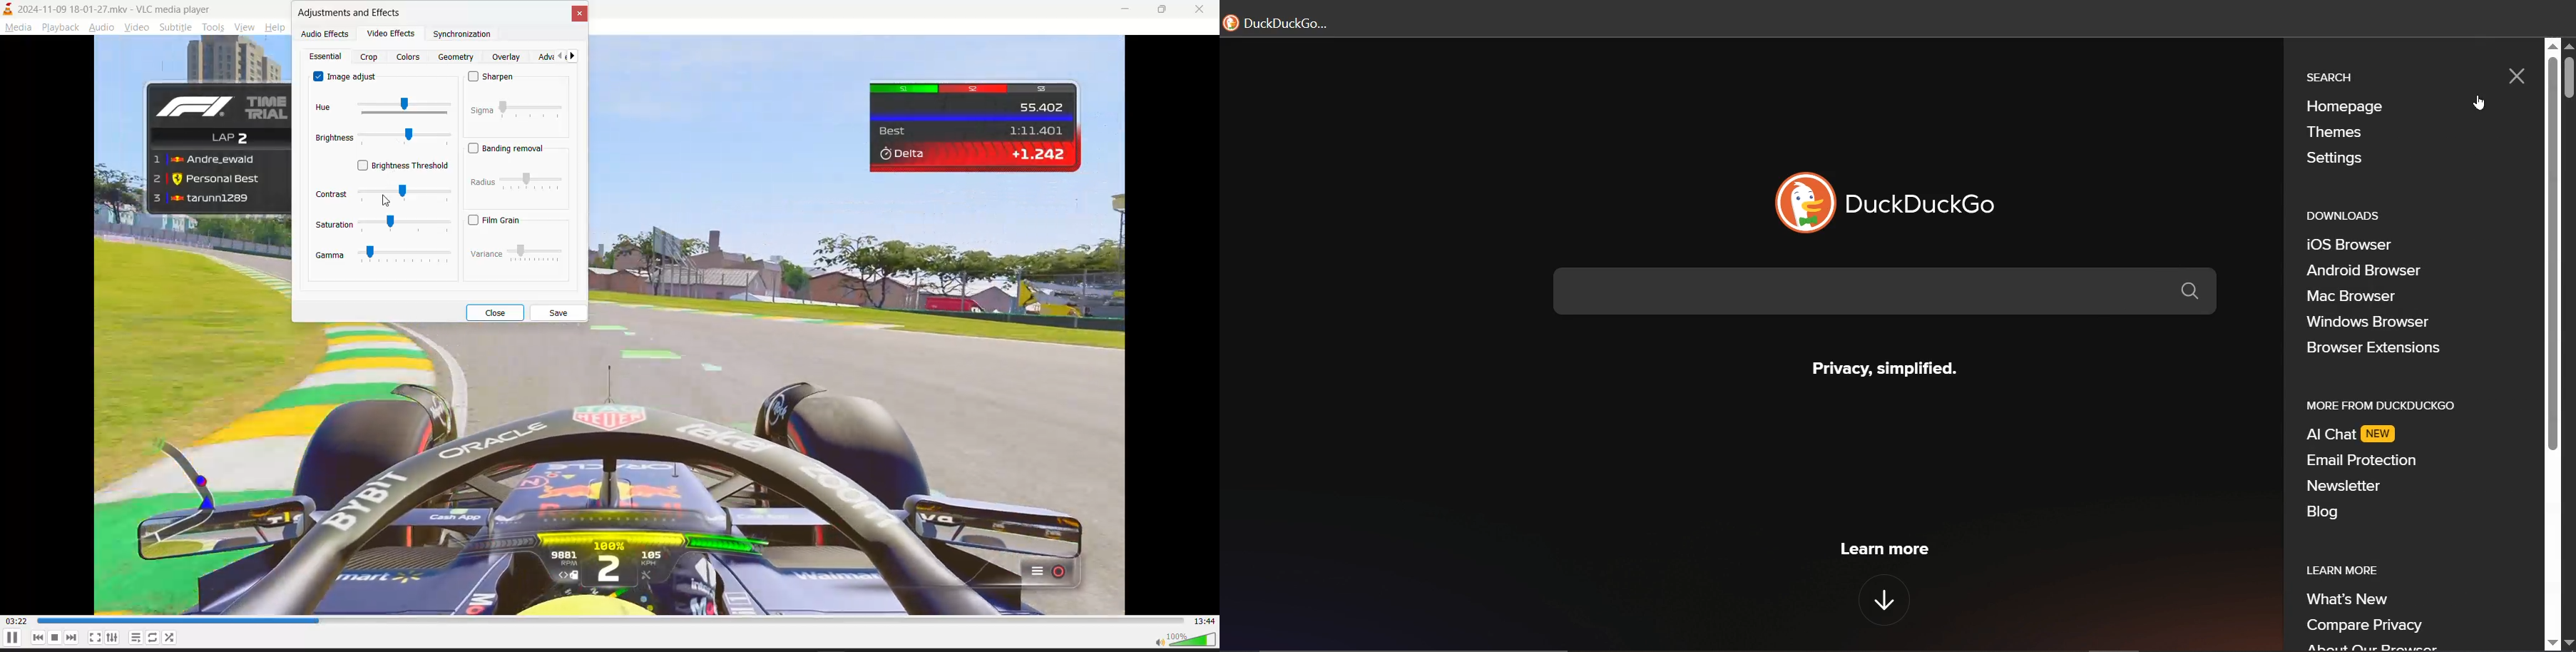 The image size is (2576, 672). Describe the element at coordinates (2368, 322) in the screenshot. I see `Windows Browser` at that location.